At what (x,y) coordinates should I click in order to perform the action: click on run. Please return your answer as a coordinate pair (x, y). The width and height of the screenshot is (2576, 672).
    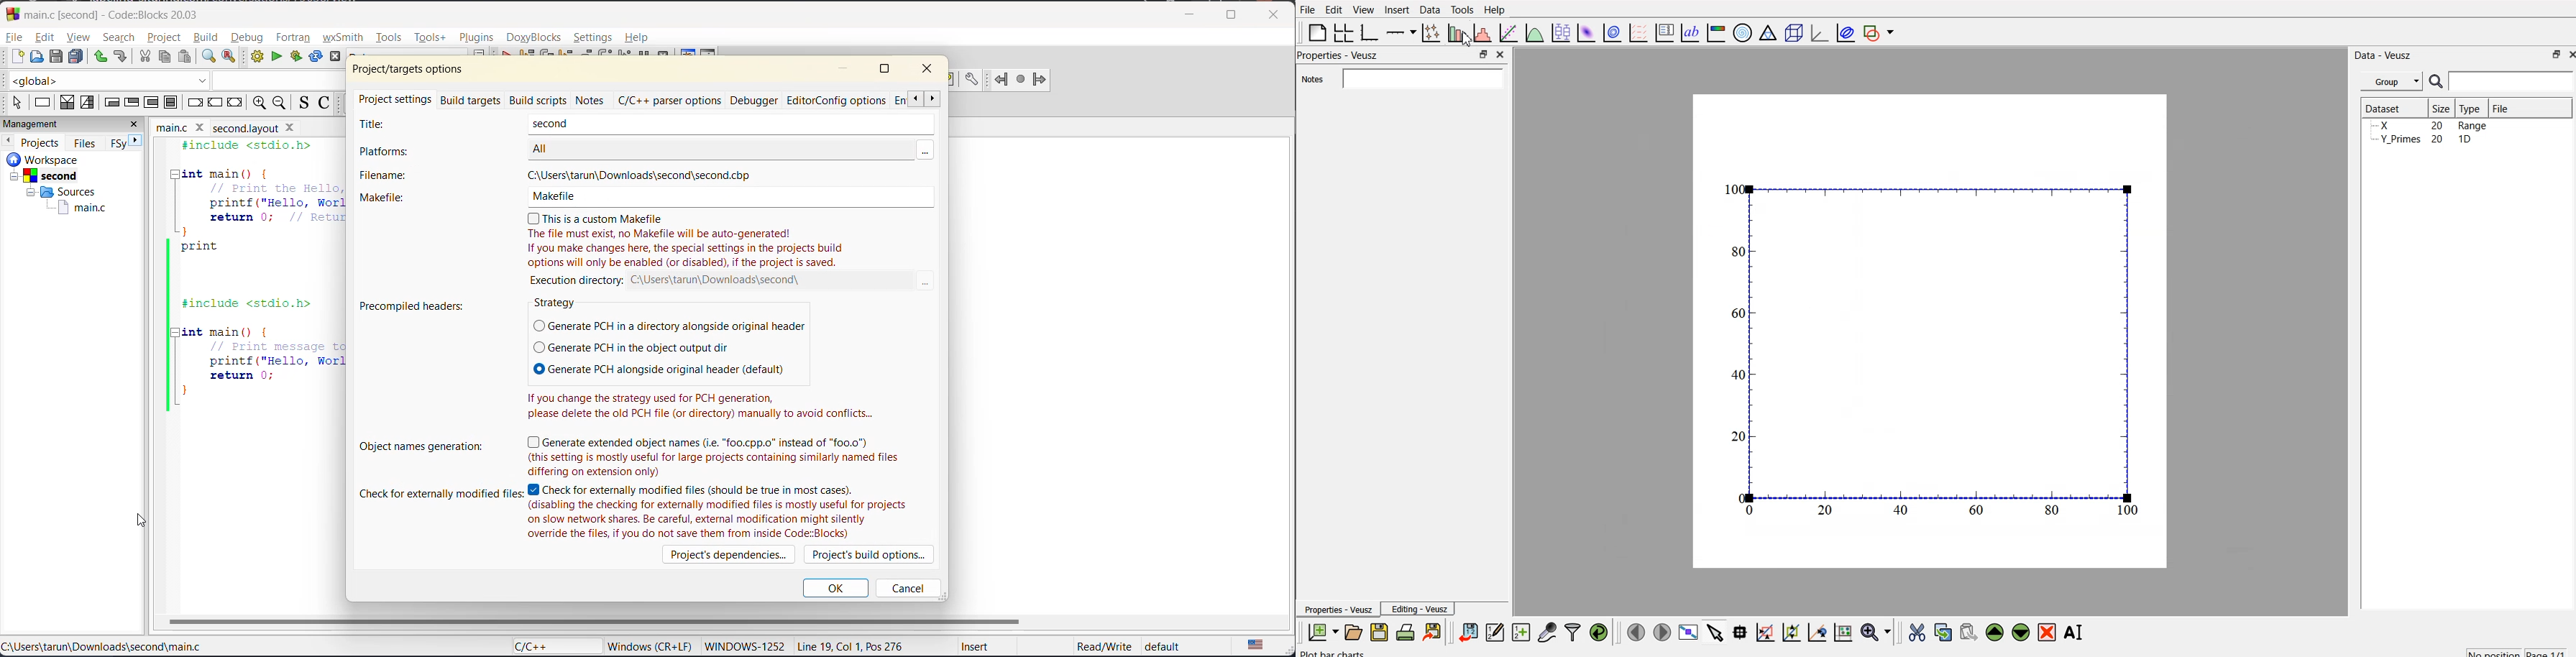
    Looking at the image, I should click on (277, 56).